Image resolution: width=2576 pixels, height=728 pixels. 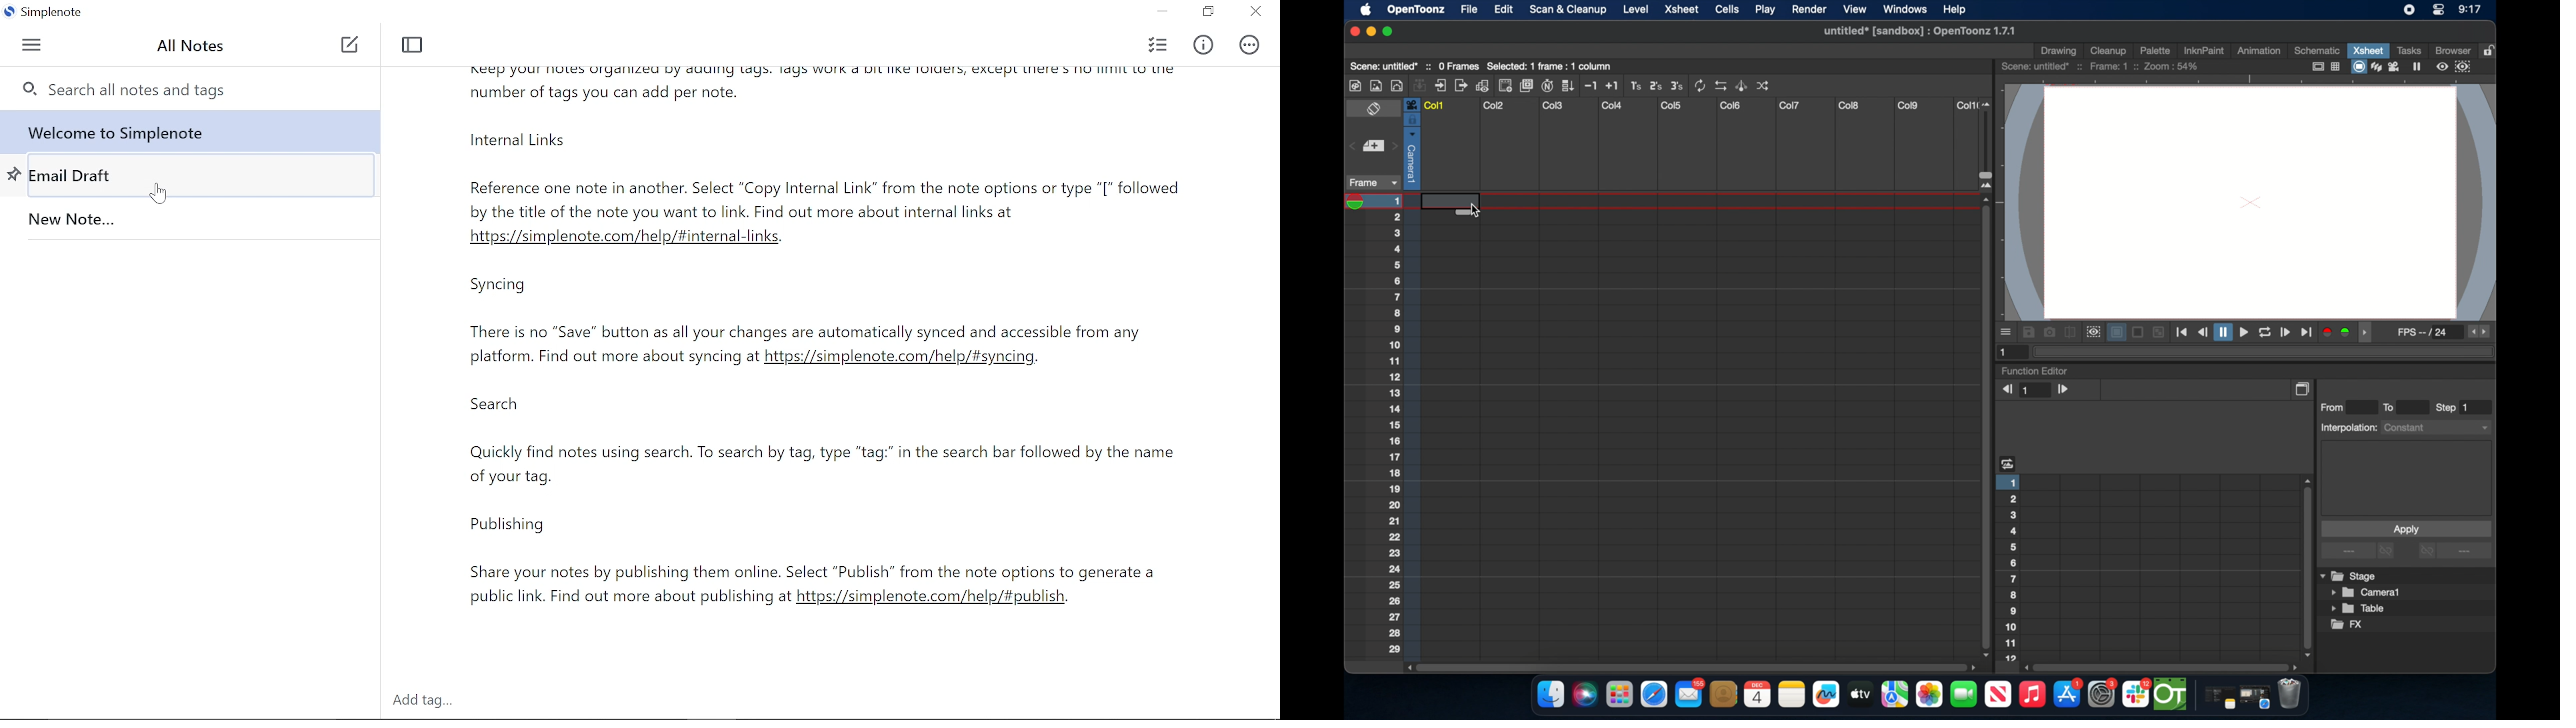 I want to click on file name, so click(x=1917, y=31).